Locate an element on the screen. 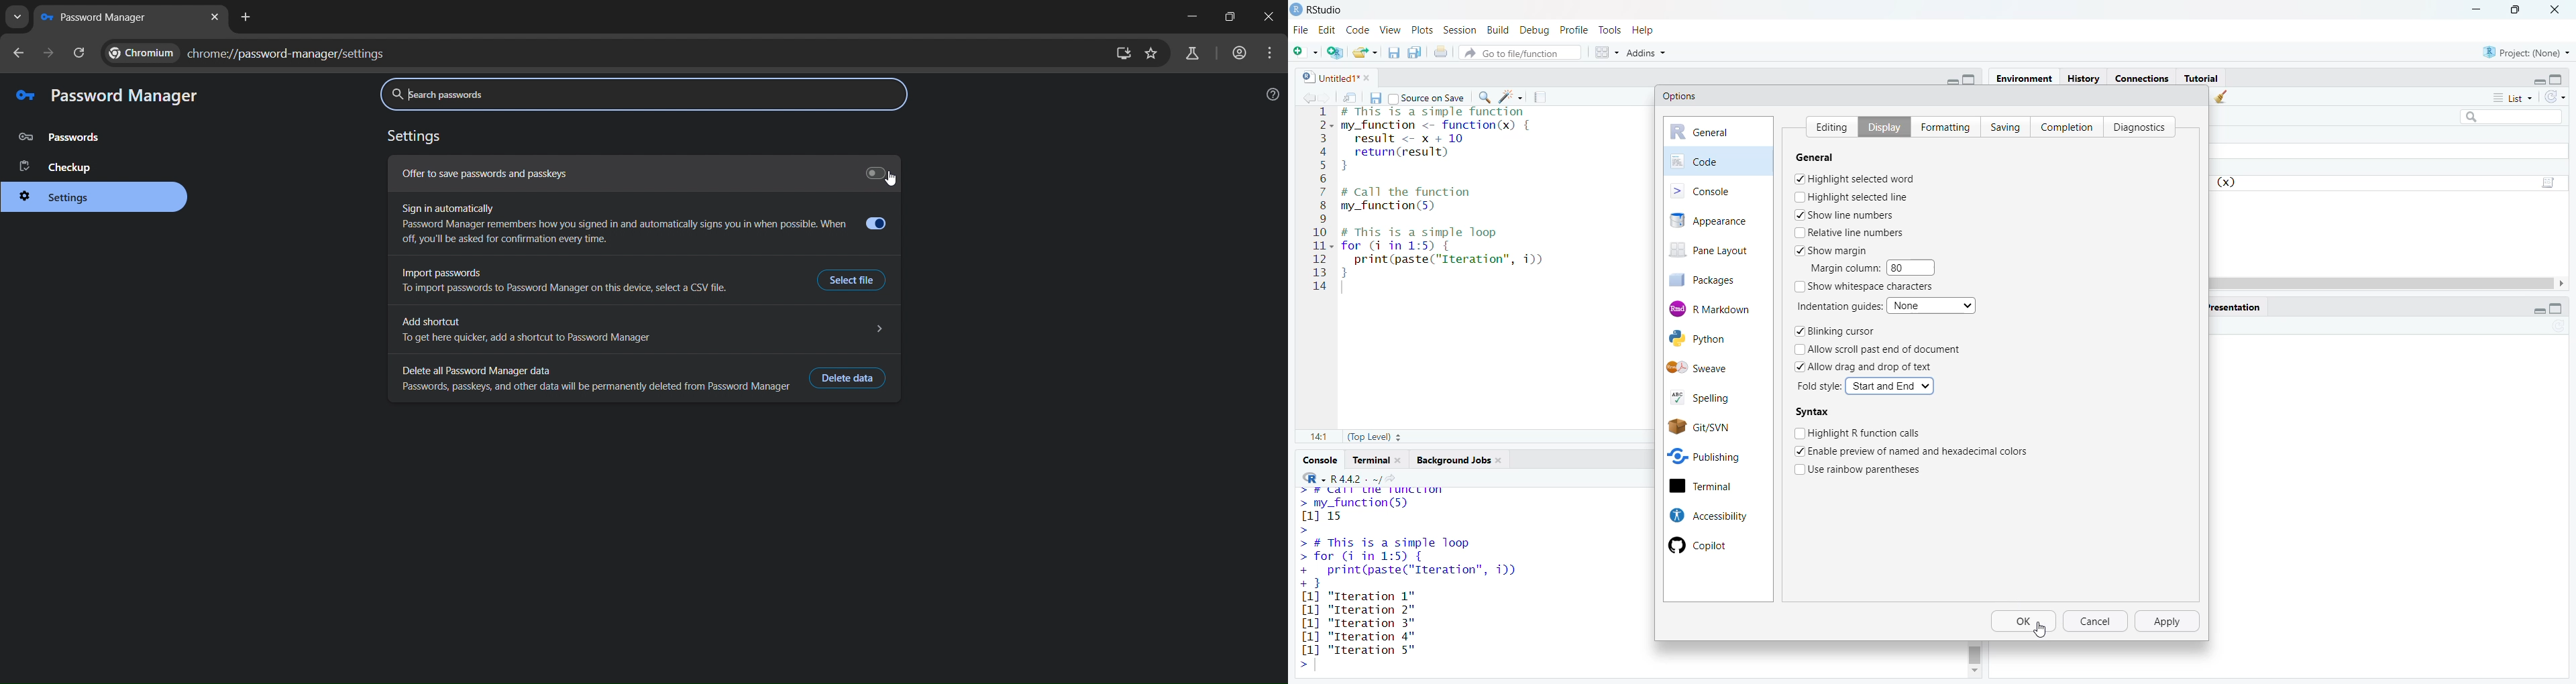 This screenshot has width=2576, height=700. save current document is located at coordinates (1375, 97).